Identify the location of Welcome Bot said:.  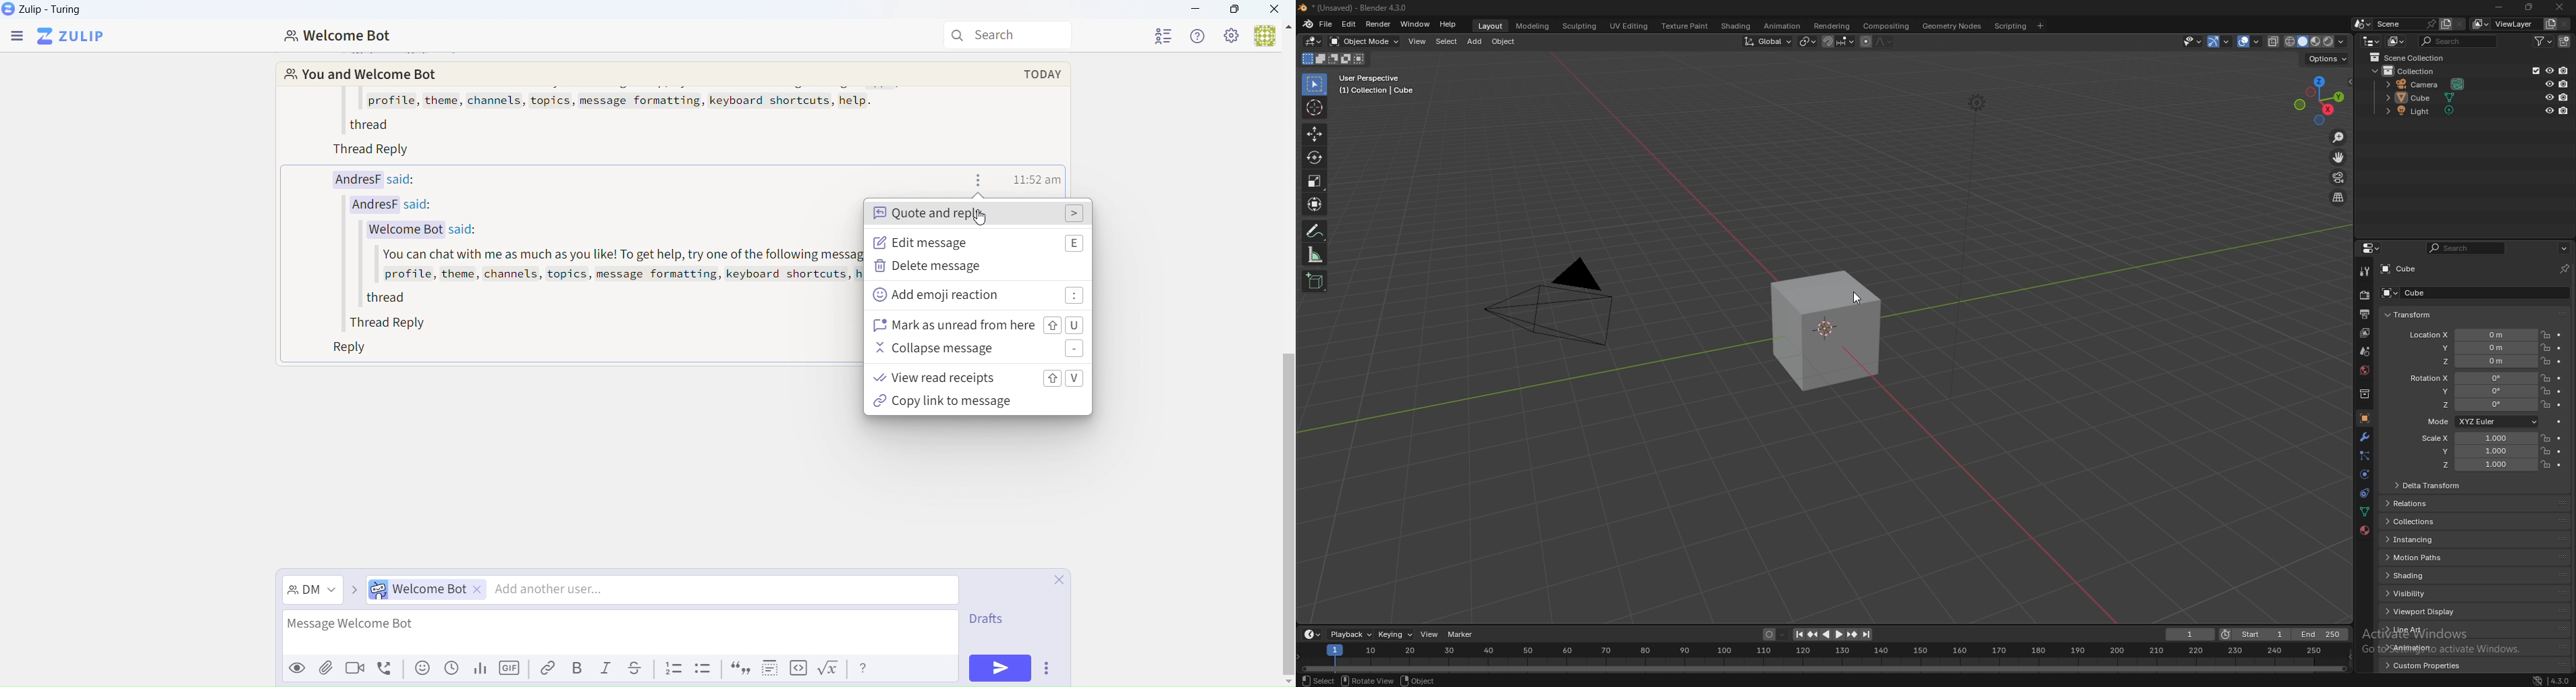
(419, 230).